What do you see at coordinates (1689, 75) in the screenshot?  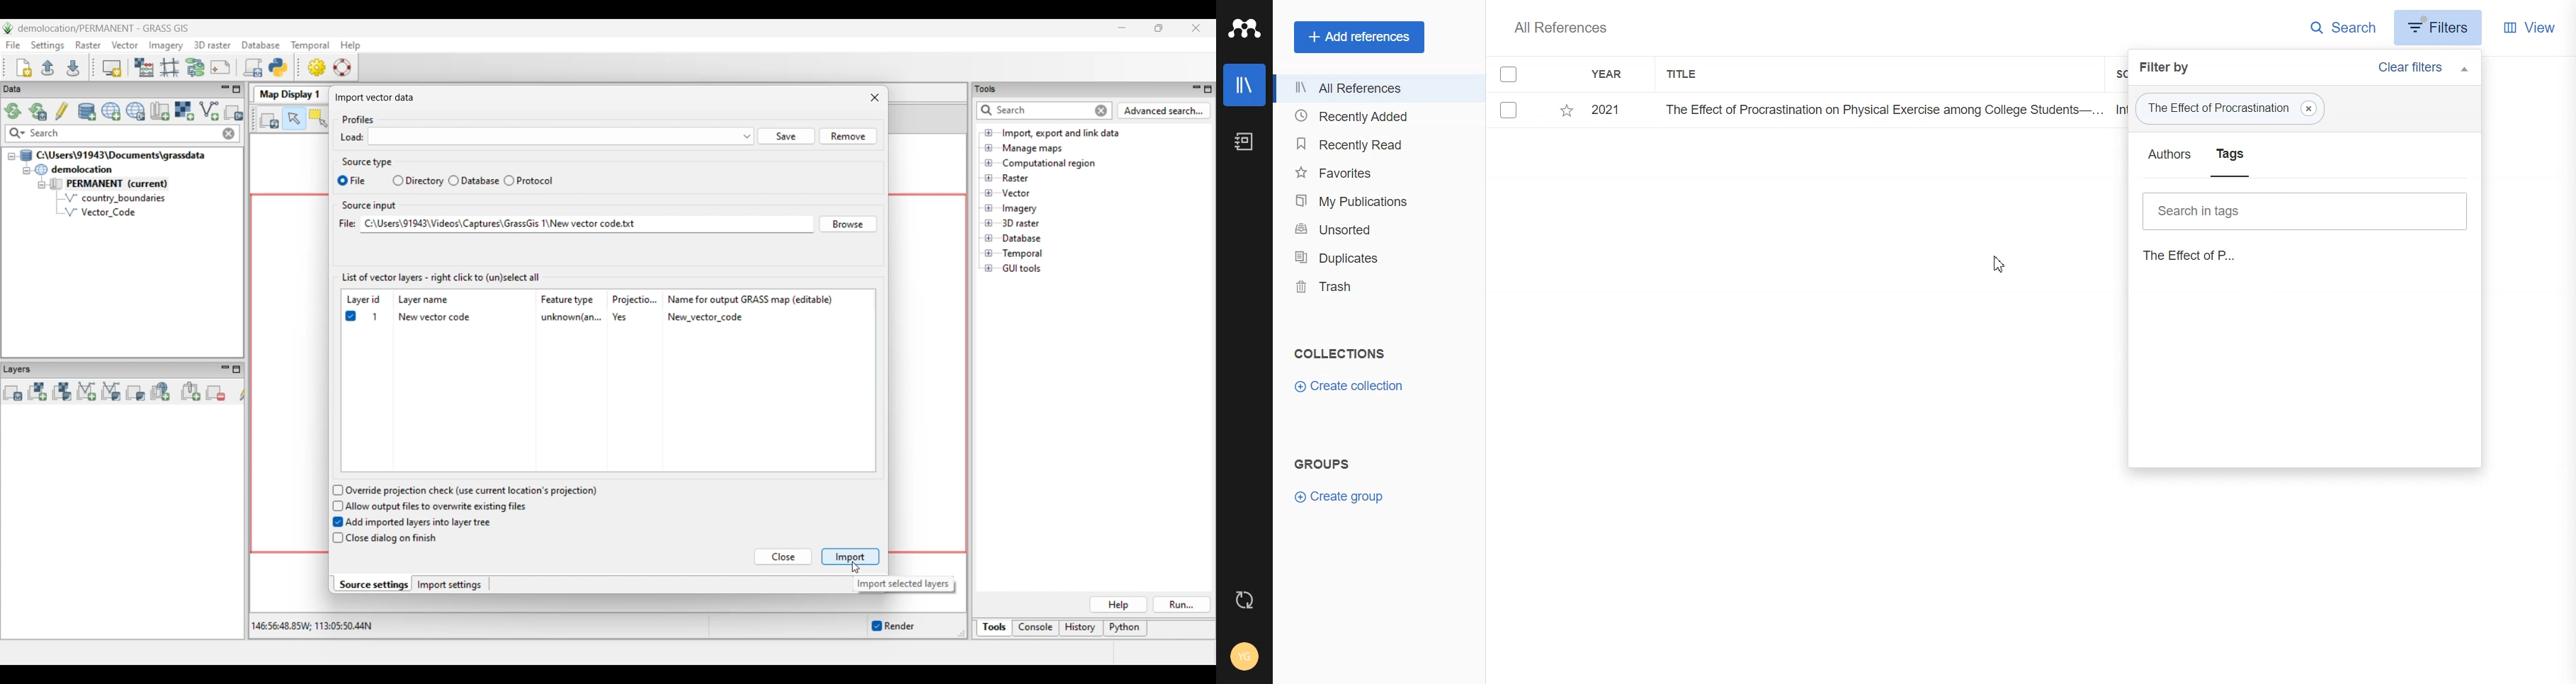 I see `Title` at bounding box center [1689, 75].